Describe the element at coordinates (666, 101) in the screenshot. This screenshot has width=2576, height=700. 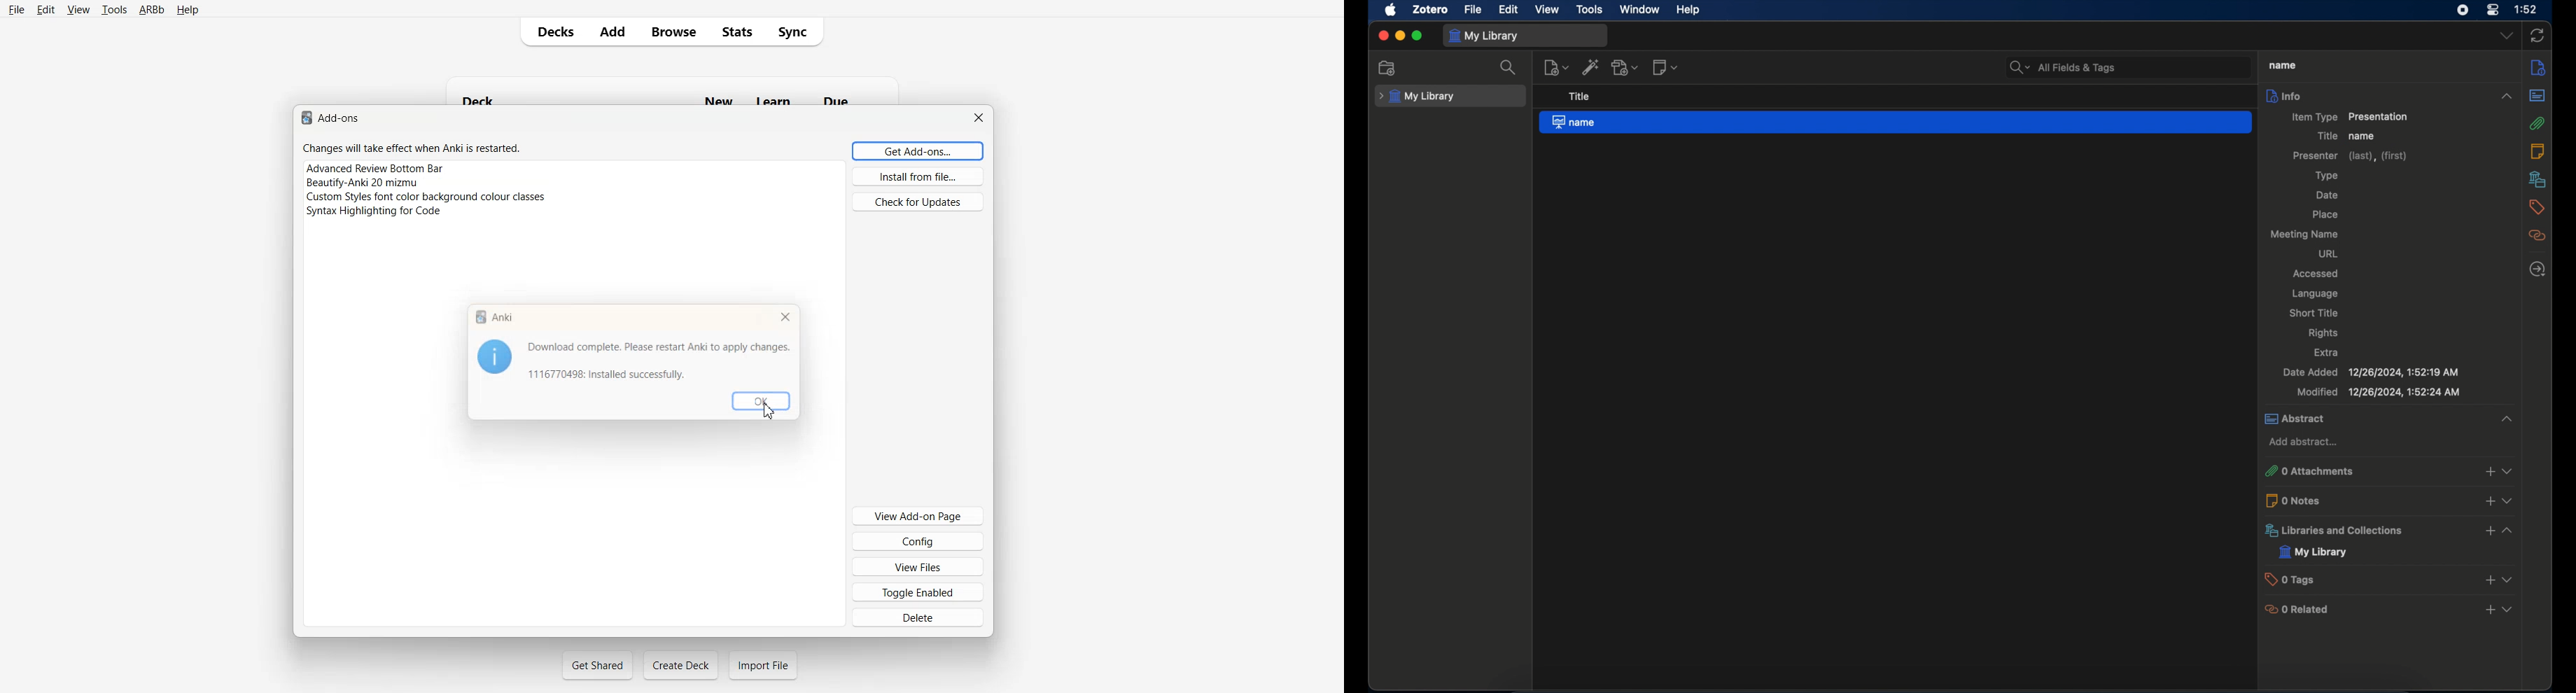
I see `Deck New Learn Due` at that location.